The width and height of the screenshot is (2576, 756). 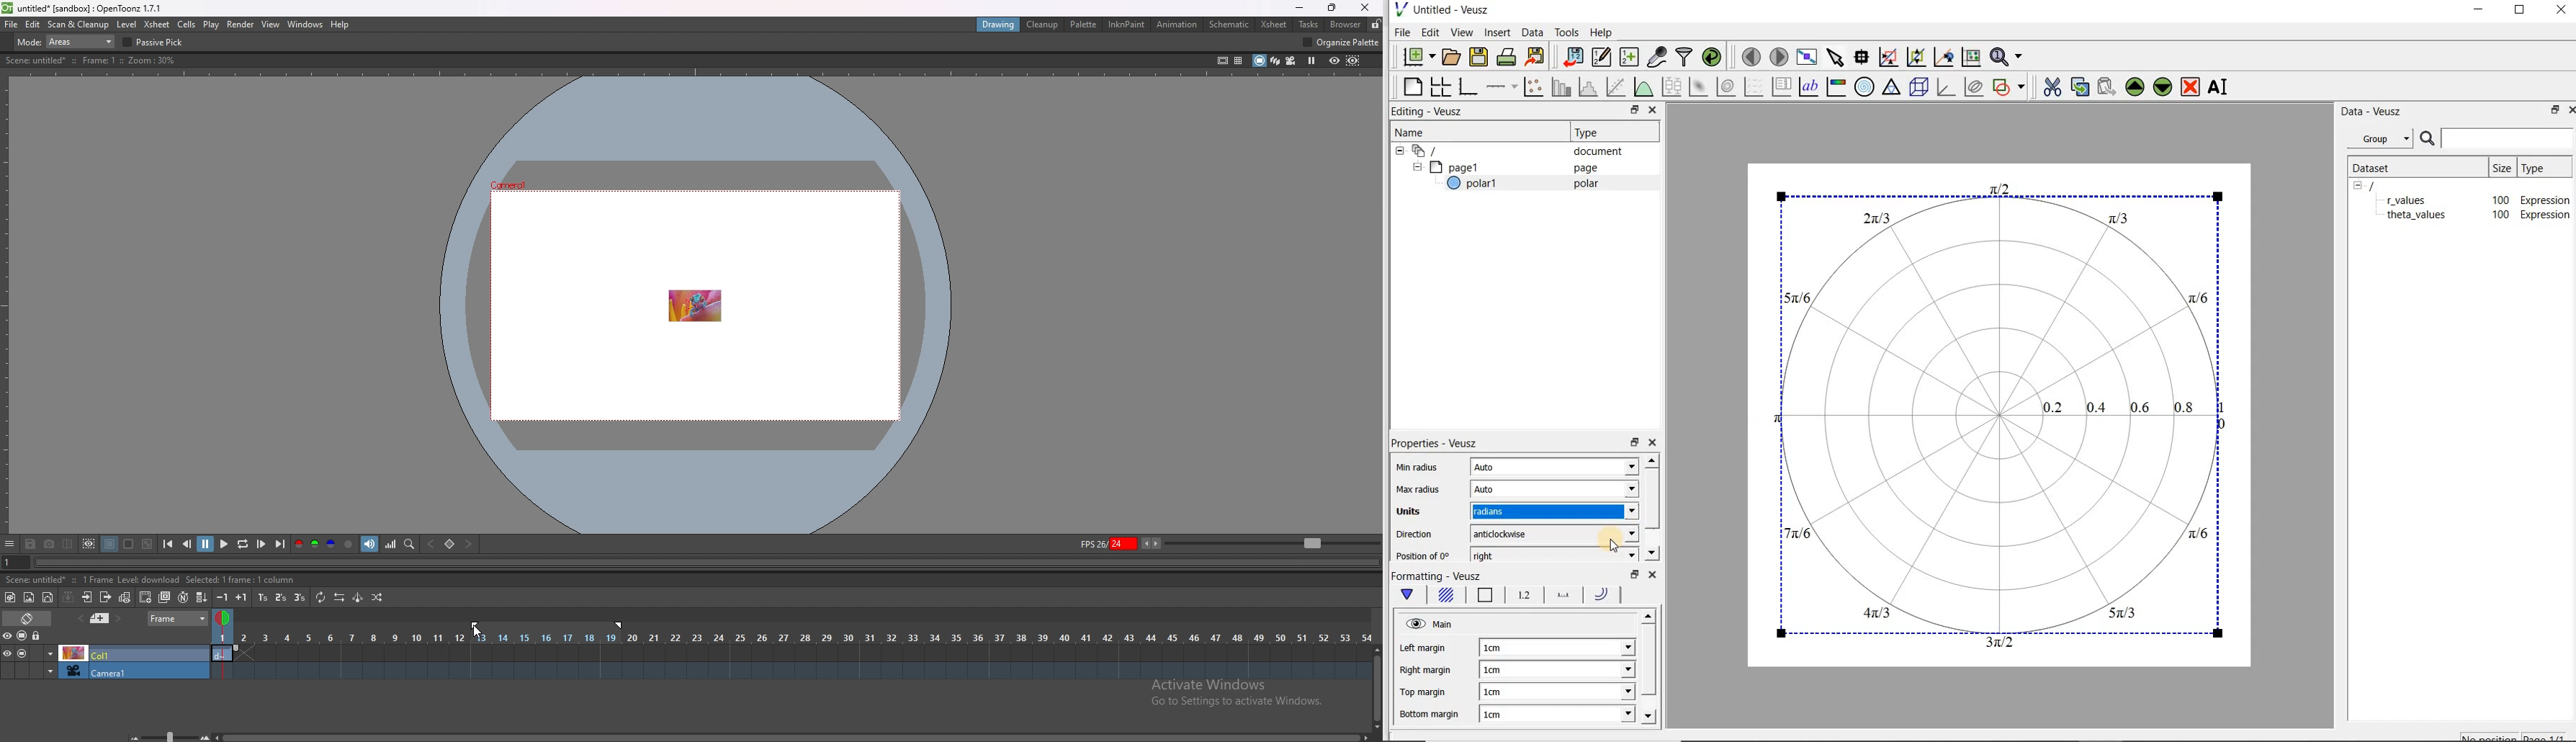 I want to click on hide sub menu, so click(x=2358, y=185).